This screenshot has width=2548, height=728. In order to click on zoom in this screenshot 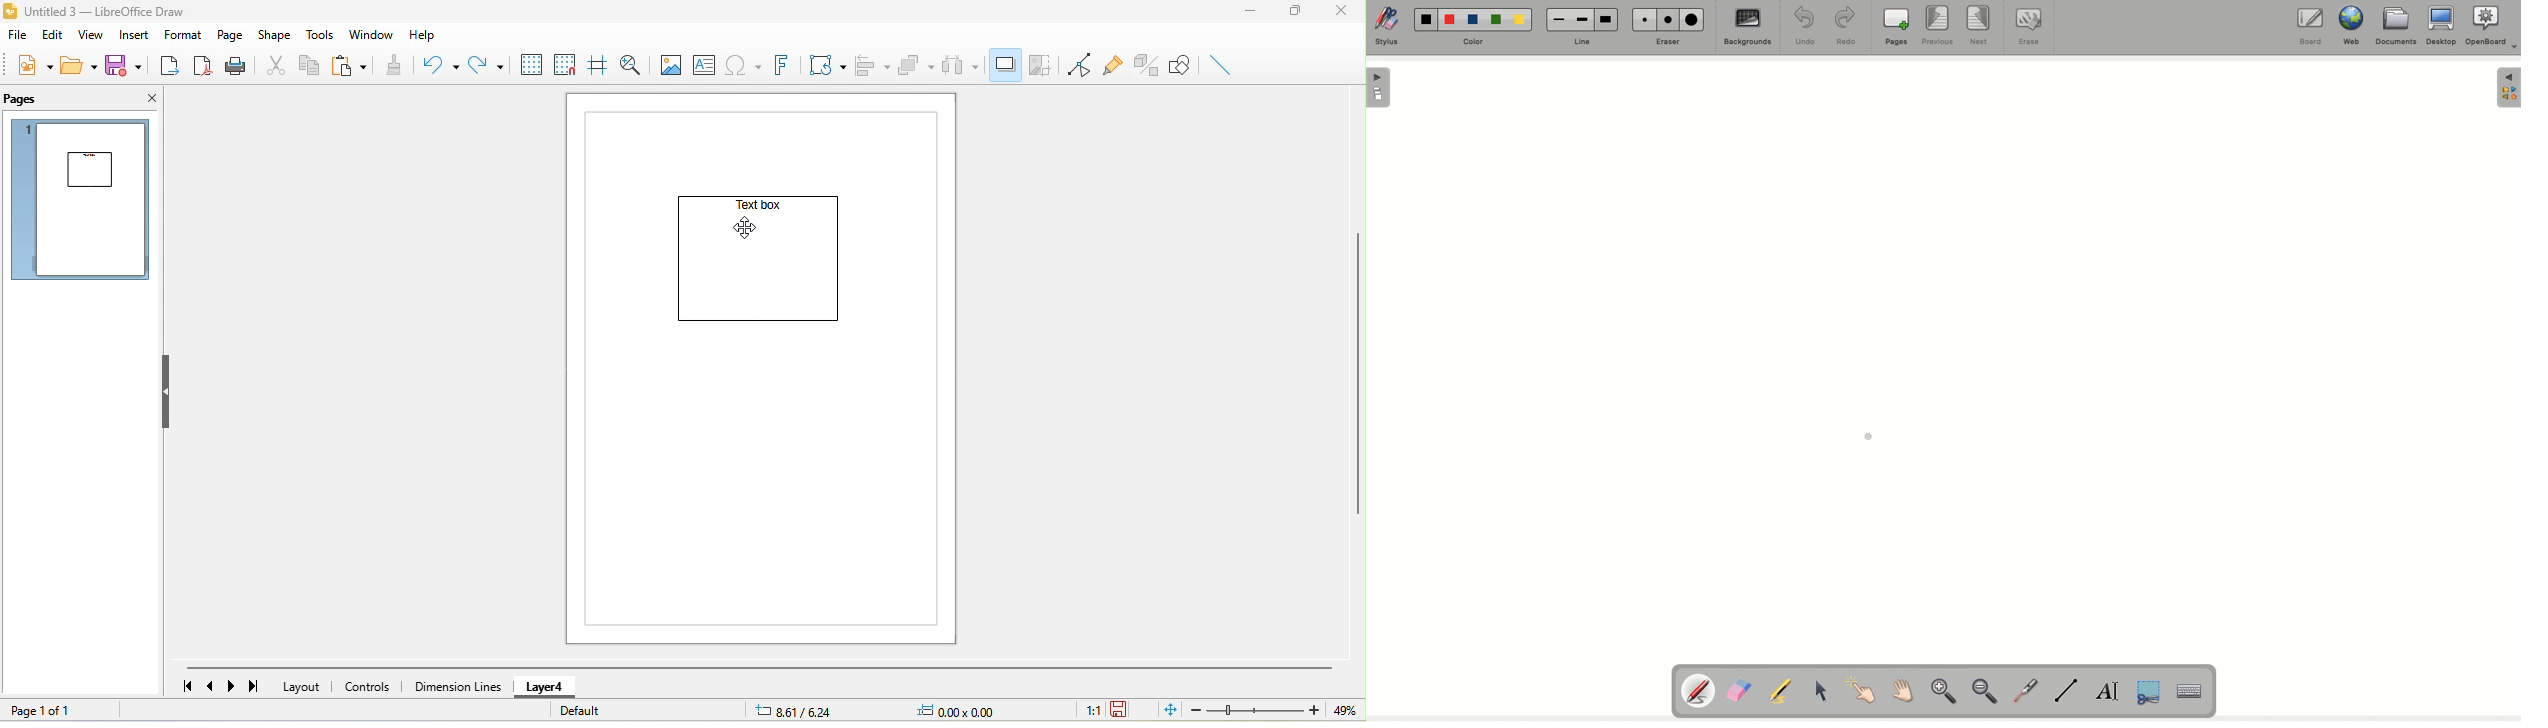, I will do `click(1277, 709)`.